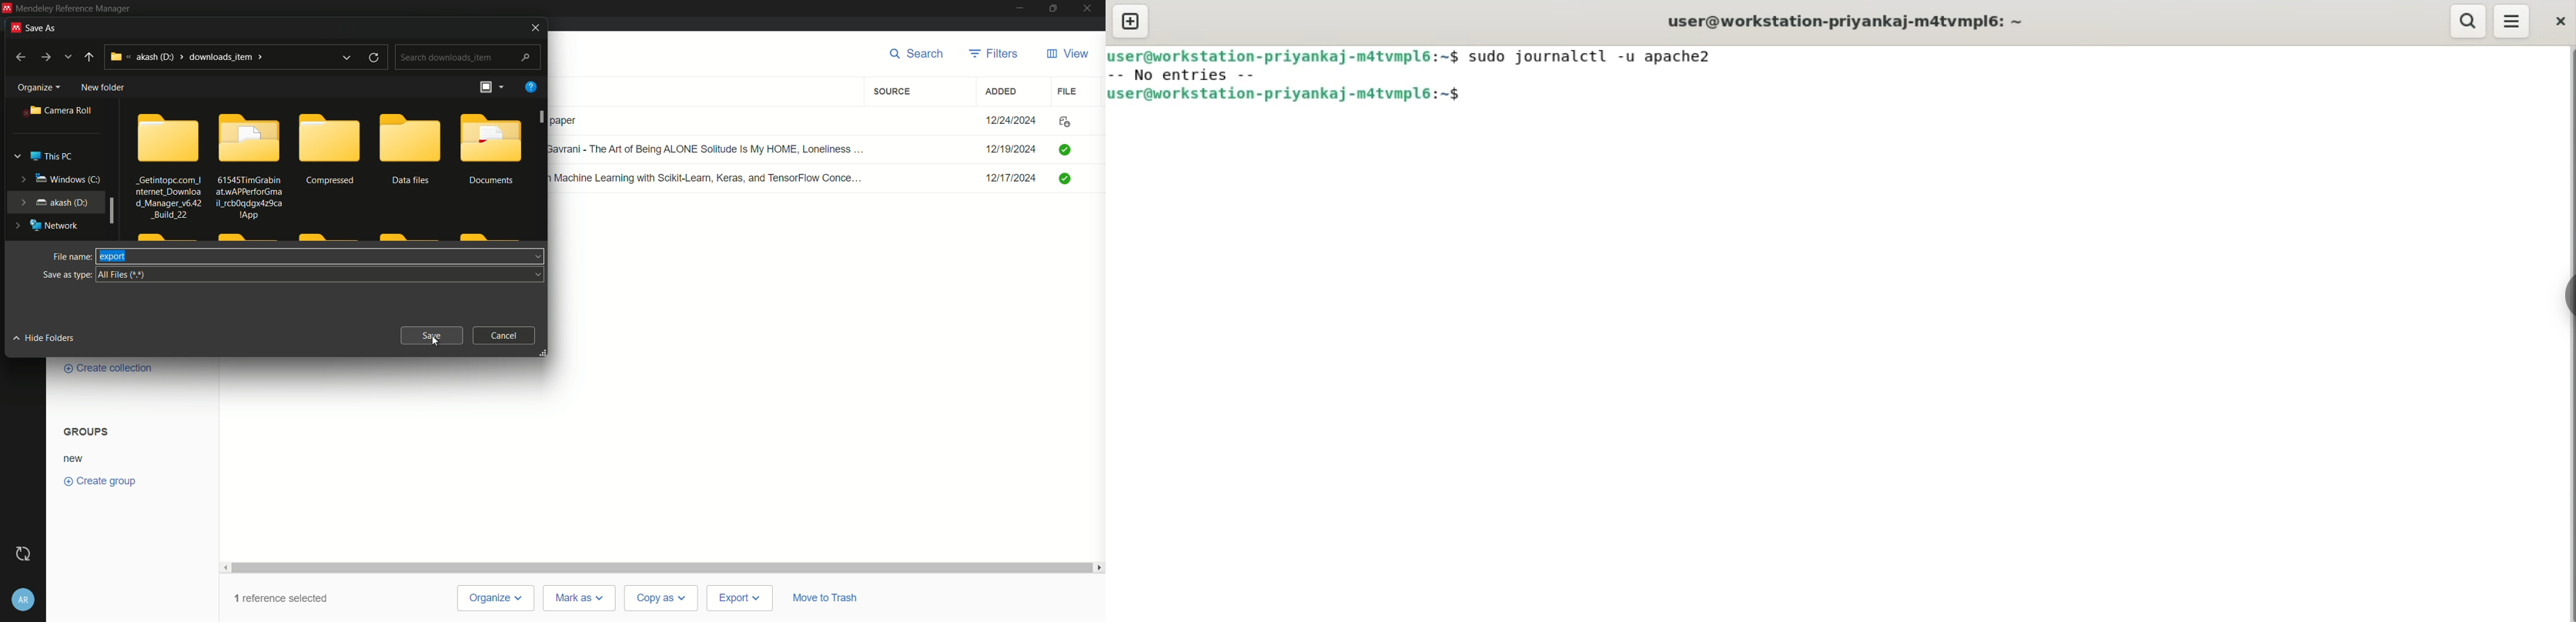 The height and width of the screenshot is (644, 2576). Describe the element at coordinates (332, 181) in the screenshot. I see `Compressed` at that location.